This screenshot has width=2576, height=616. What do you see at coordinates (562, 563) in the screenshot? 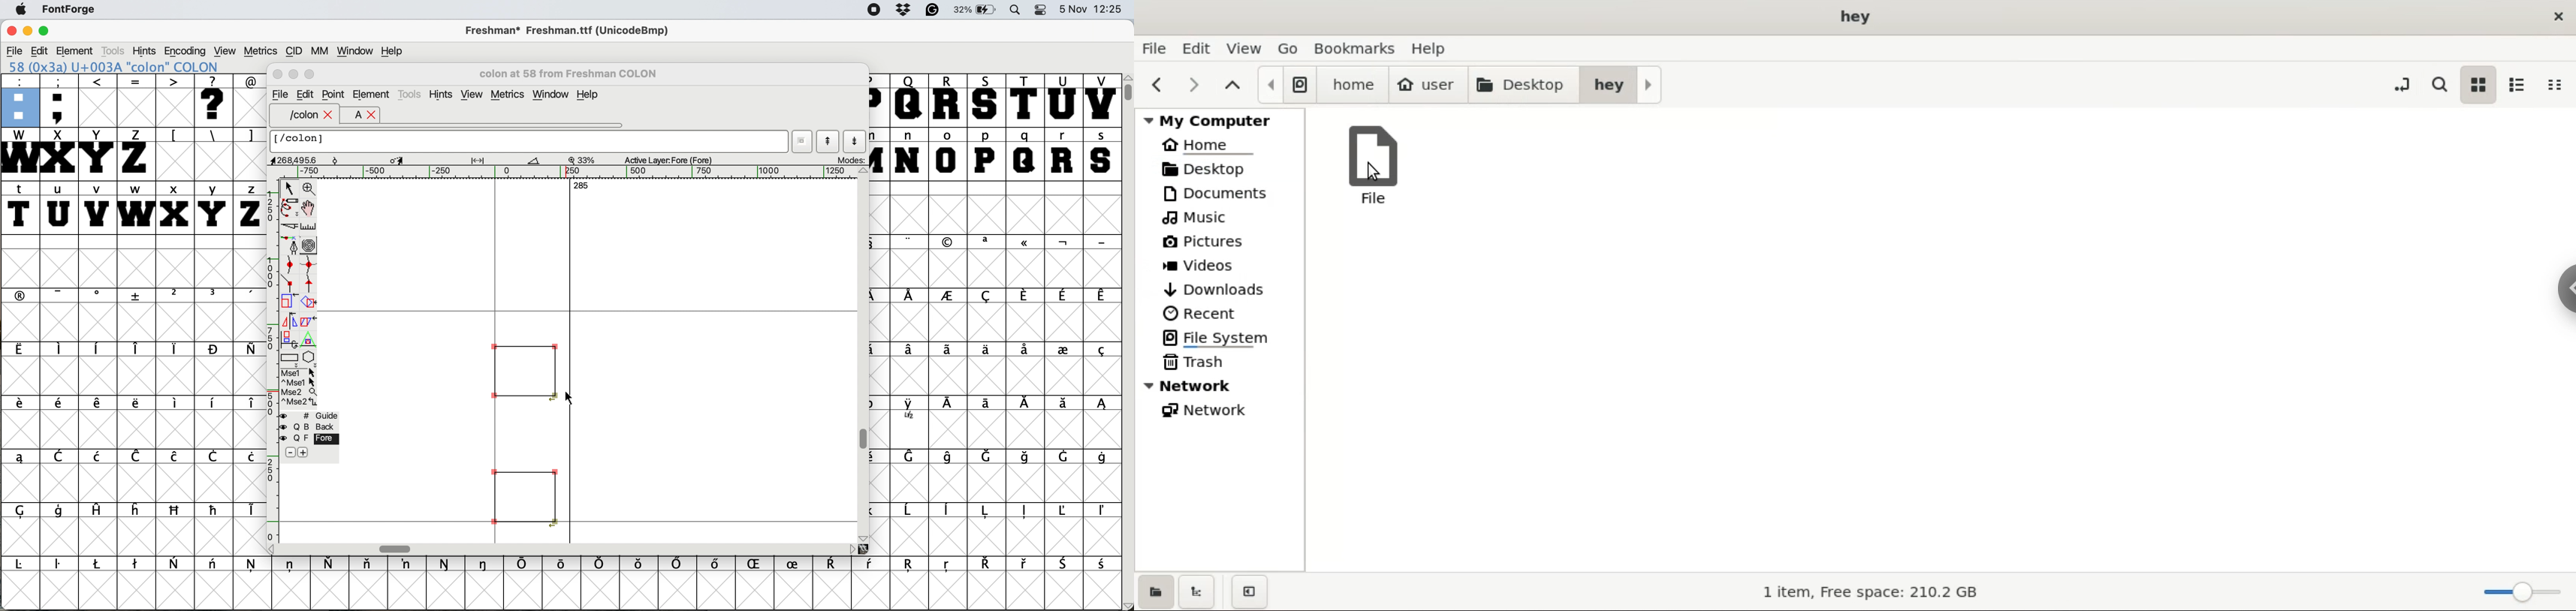
I see `symbol` at bounding box center [562, 563].